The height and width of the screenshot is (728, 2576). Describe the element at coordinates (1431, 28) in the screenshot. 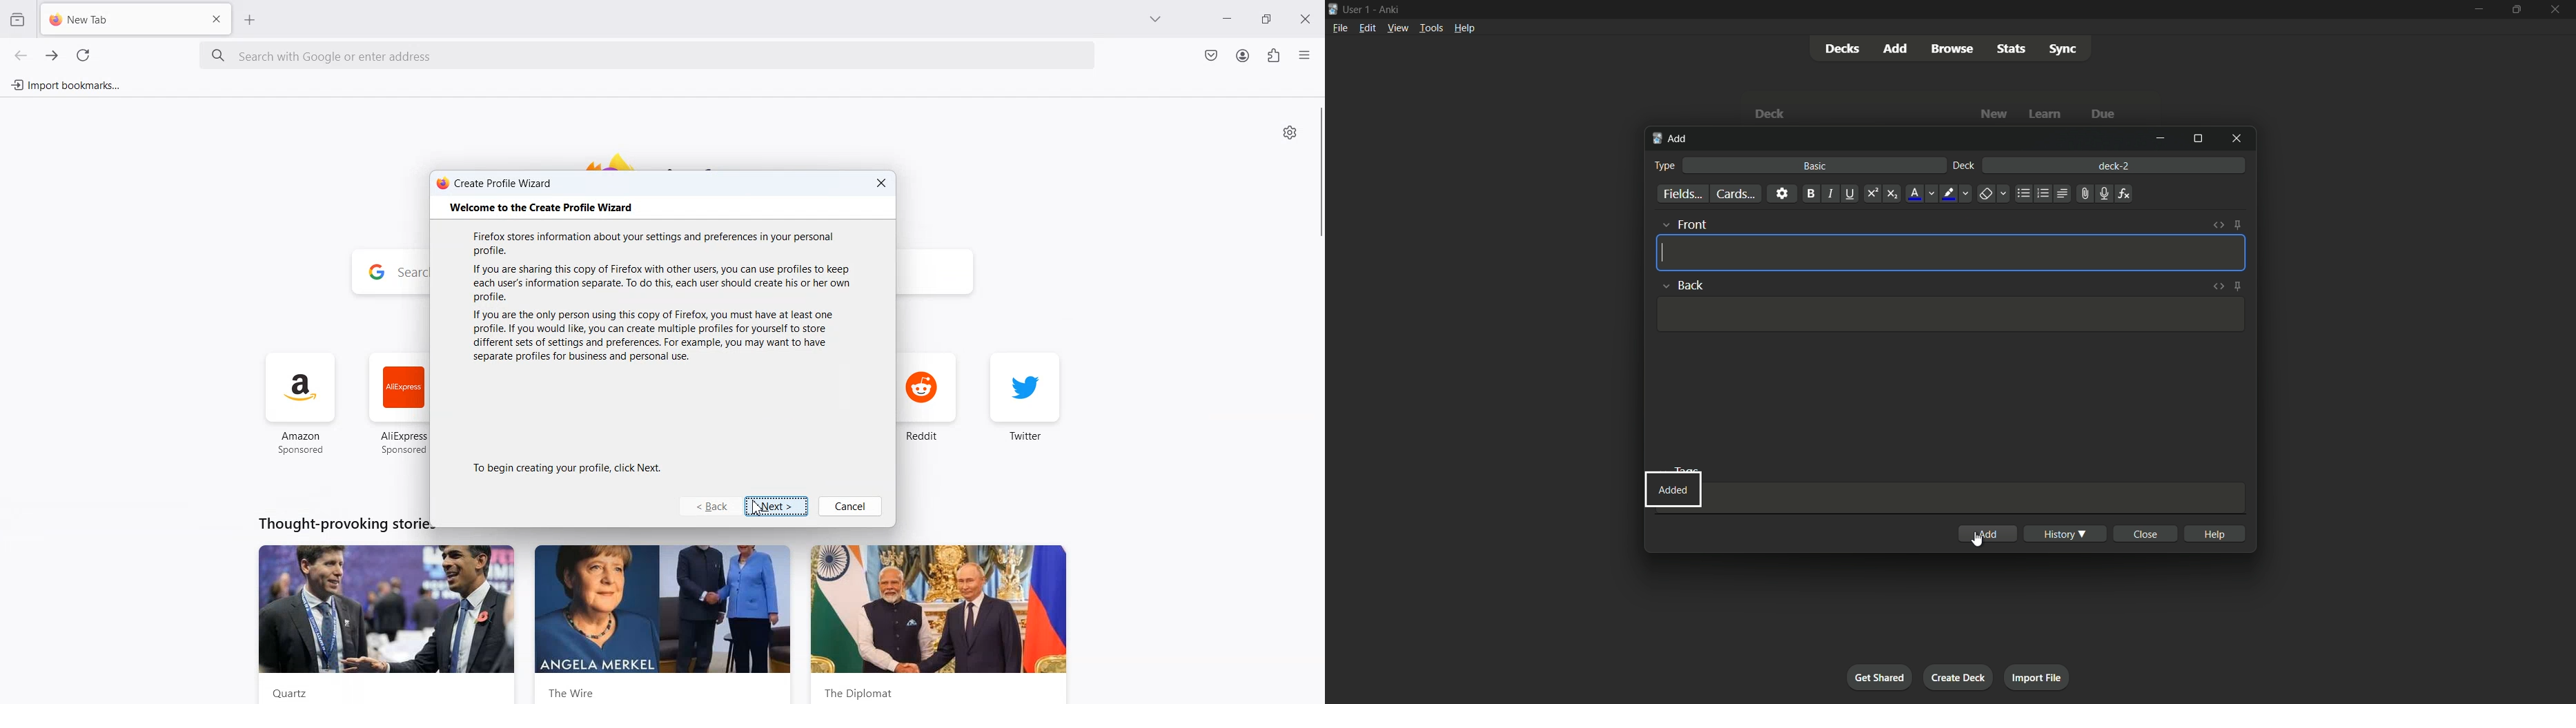

I see `tools menu` at that location.